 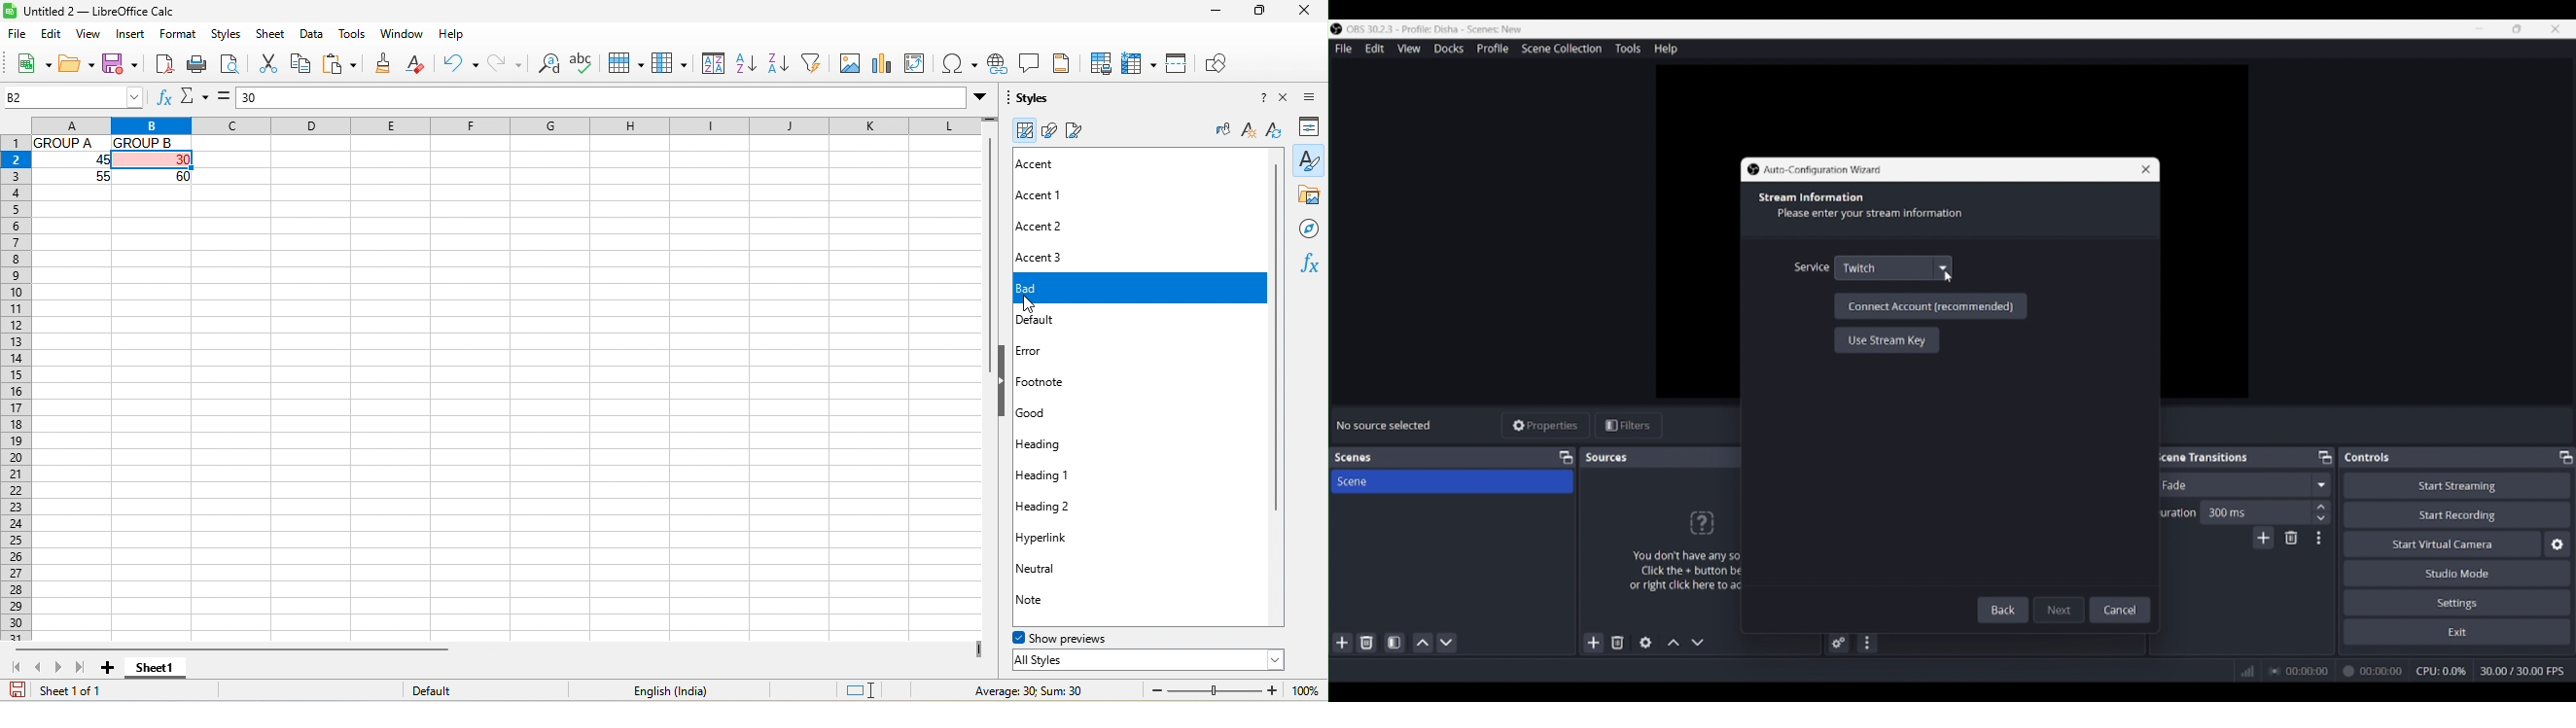 I want to click on Panel title, so click(x=1353, y=458).